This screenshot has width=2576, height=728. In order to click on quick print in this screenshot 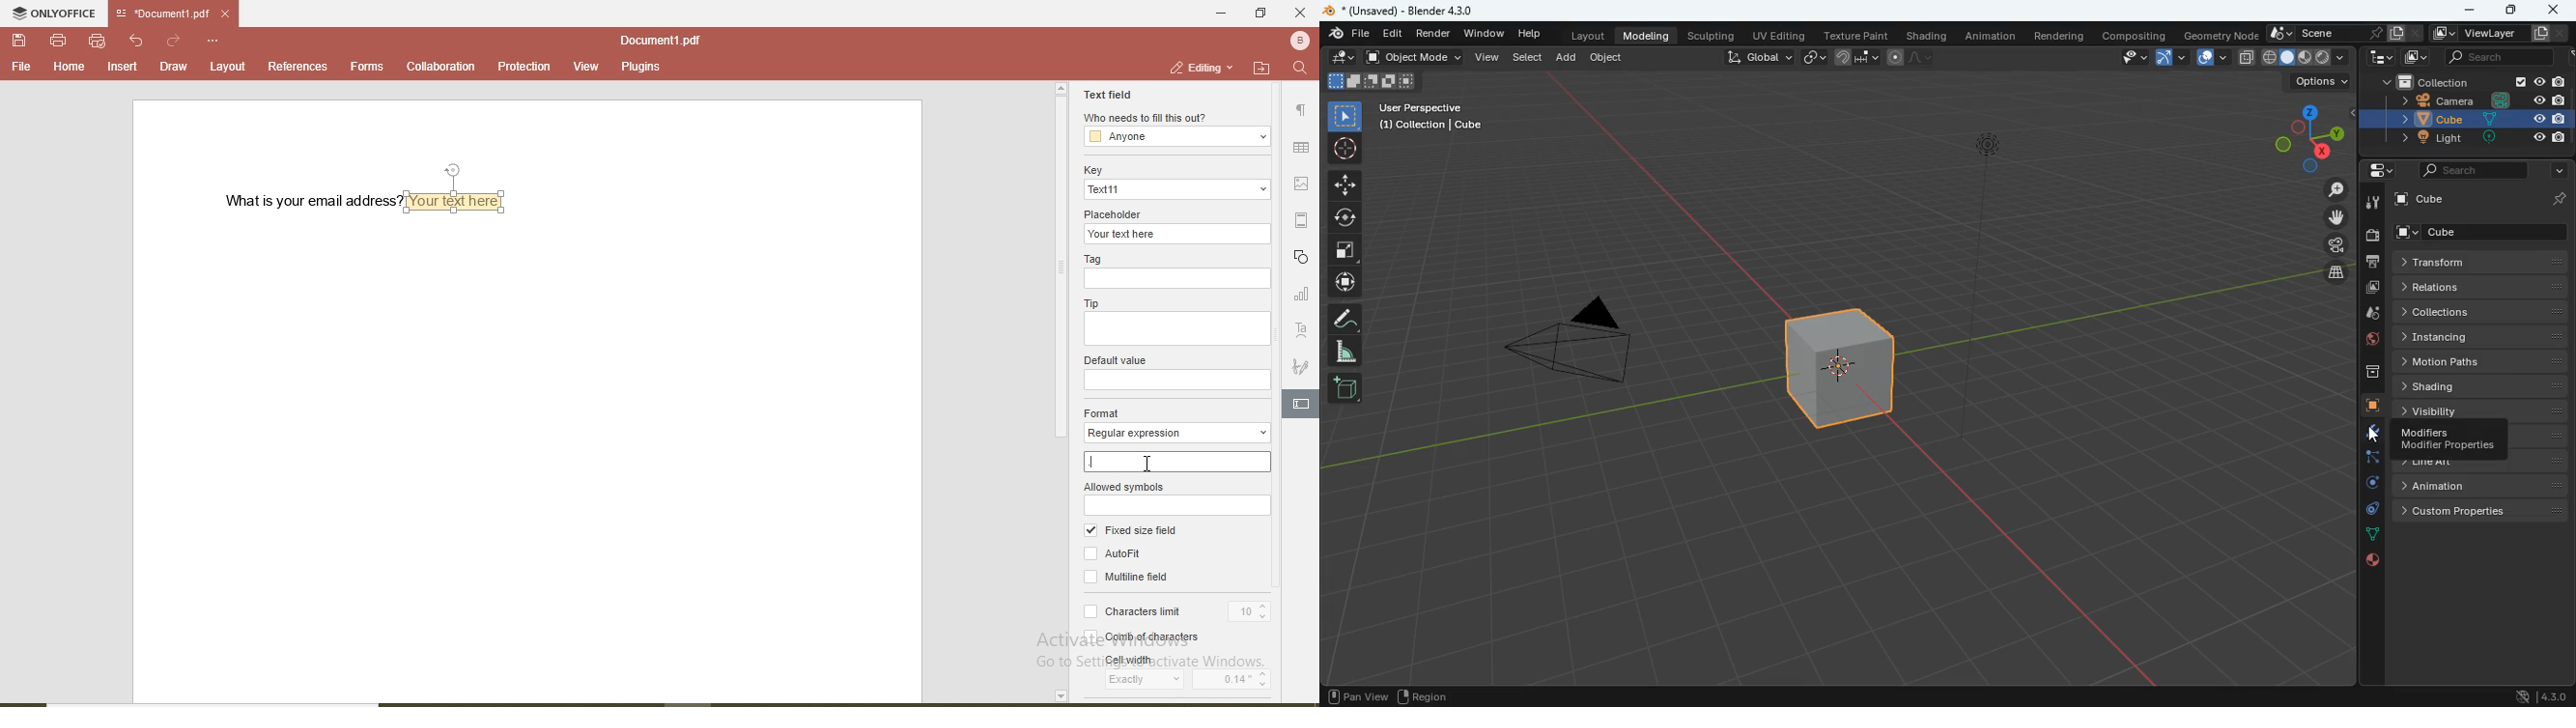, I will do `click(98, 41)`.